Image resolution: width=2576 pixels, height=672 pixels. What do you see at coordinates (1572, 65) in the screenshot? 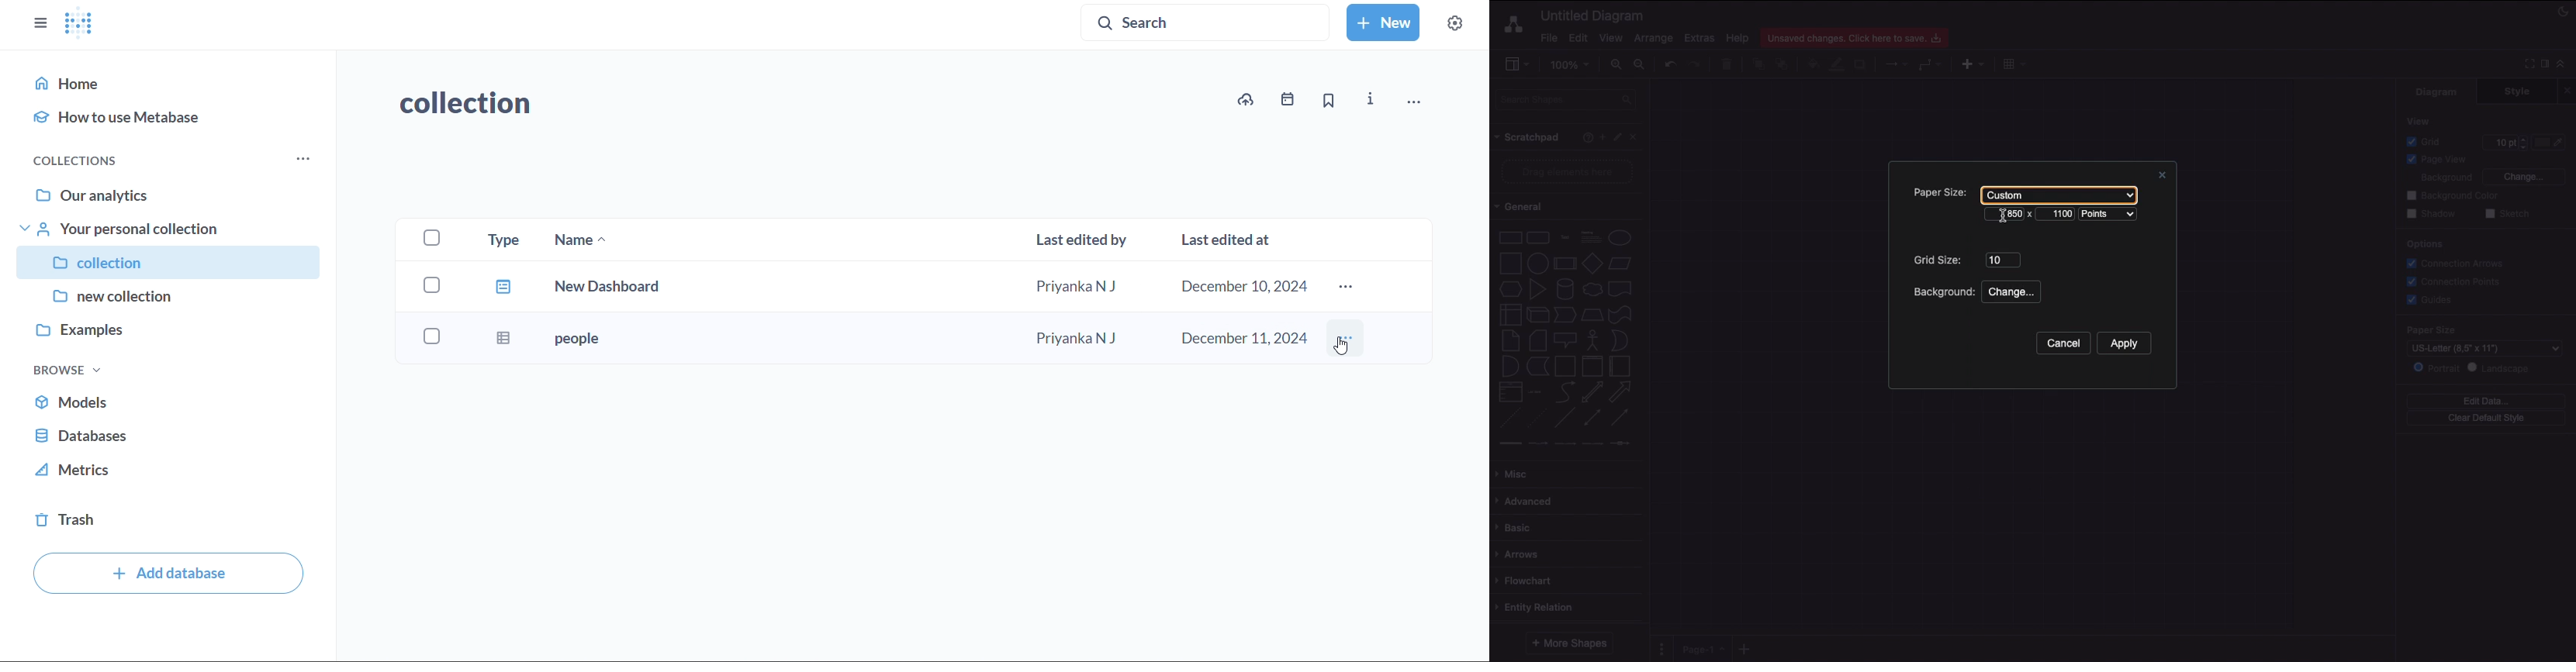
I see `100%` at bounding box center [1572, 65].